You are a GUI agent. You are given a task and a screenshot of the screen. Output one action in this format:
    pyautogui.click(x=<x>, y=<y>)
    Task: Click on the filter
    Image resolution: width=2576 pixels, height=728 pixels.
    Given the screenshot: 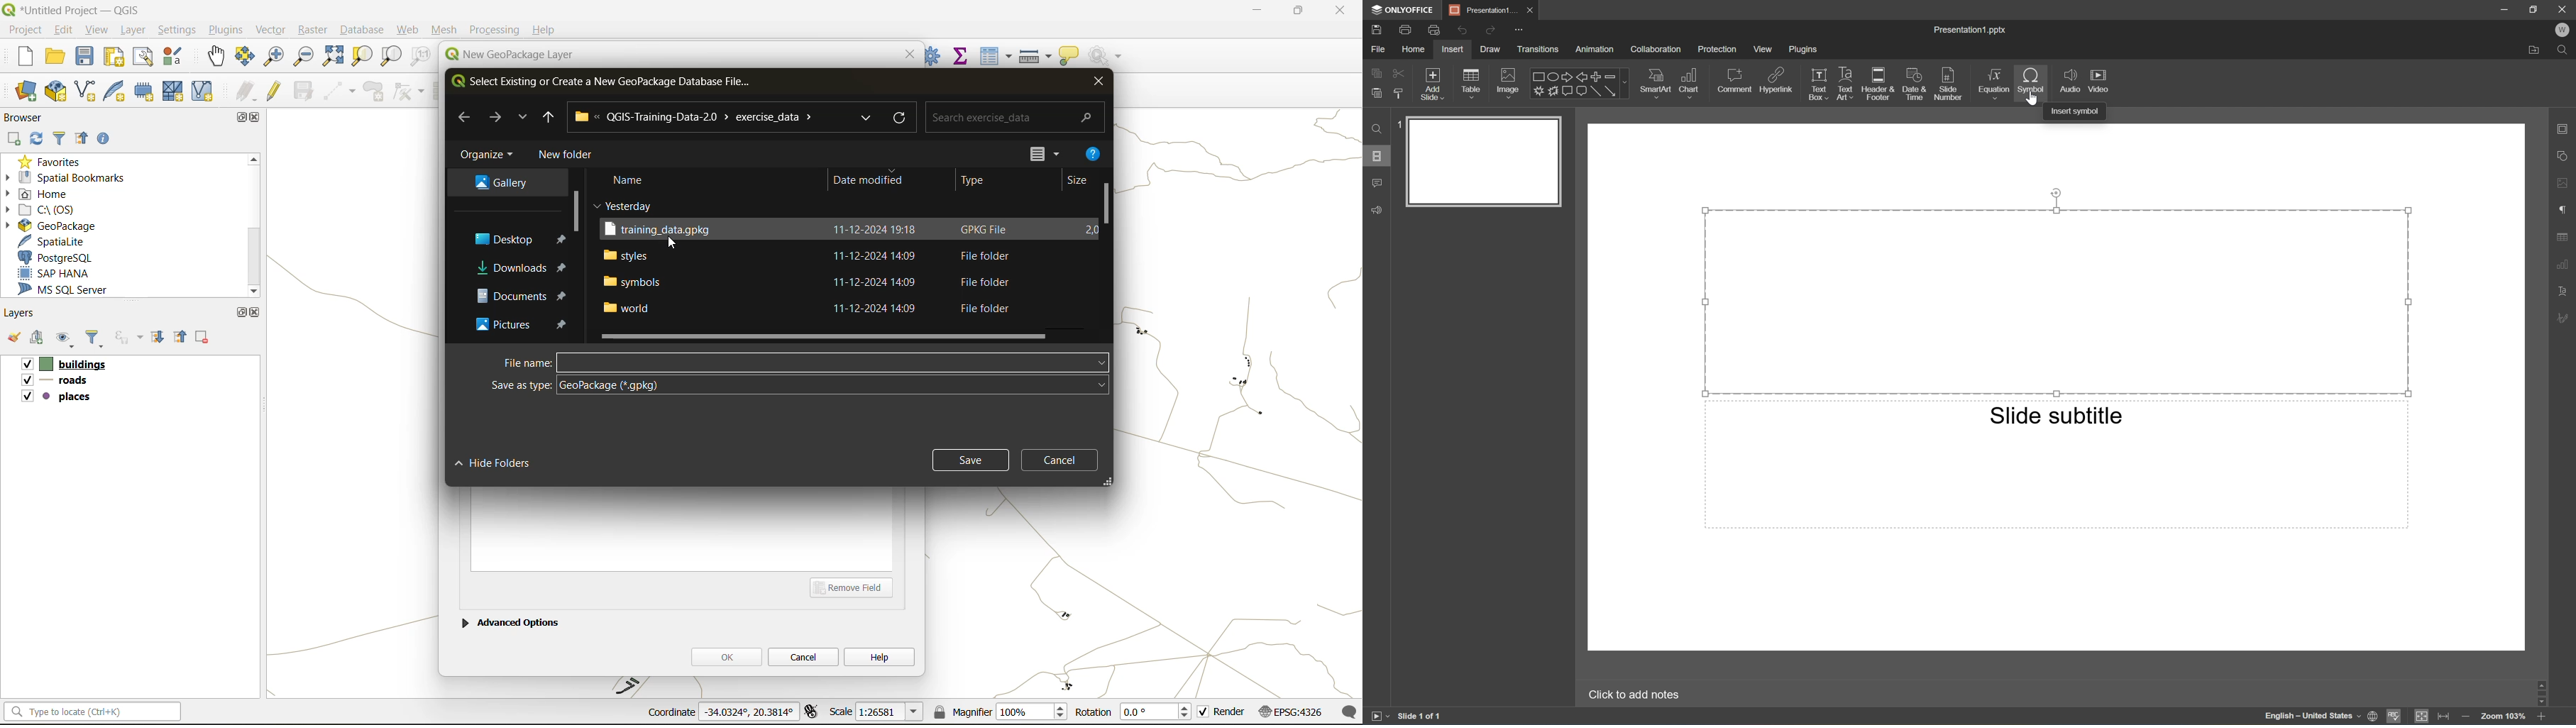 What is the action you would take?
    pyautogui.click(x=97, y=340)
    